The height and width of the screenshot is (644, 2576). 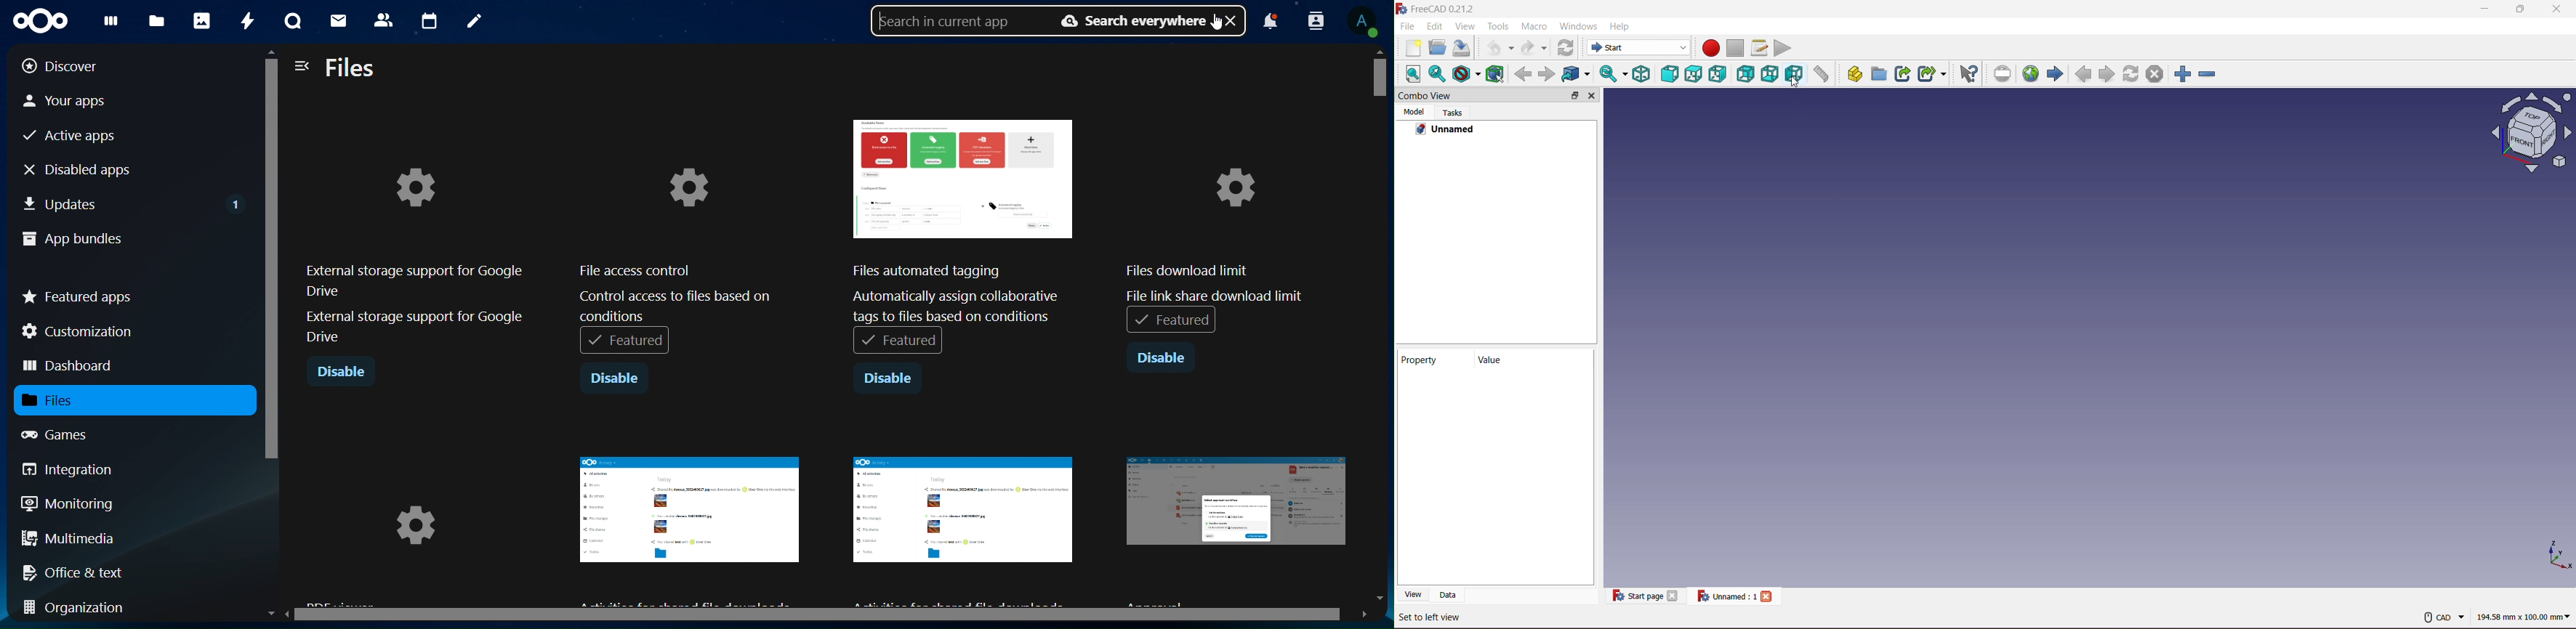 I want to click on Property, so click(x=1432, y=359).